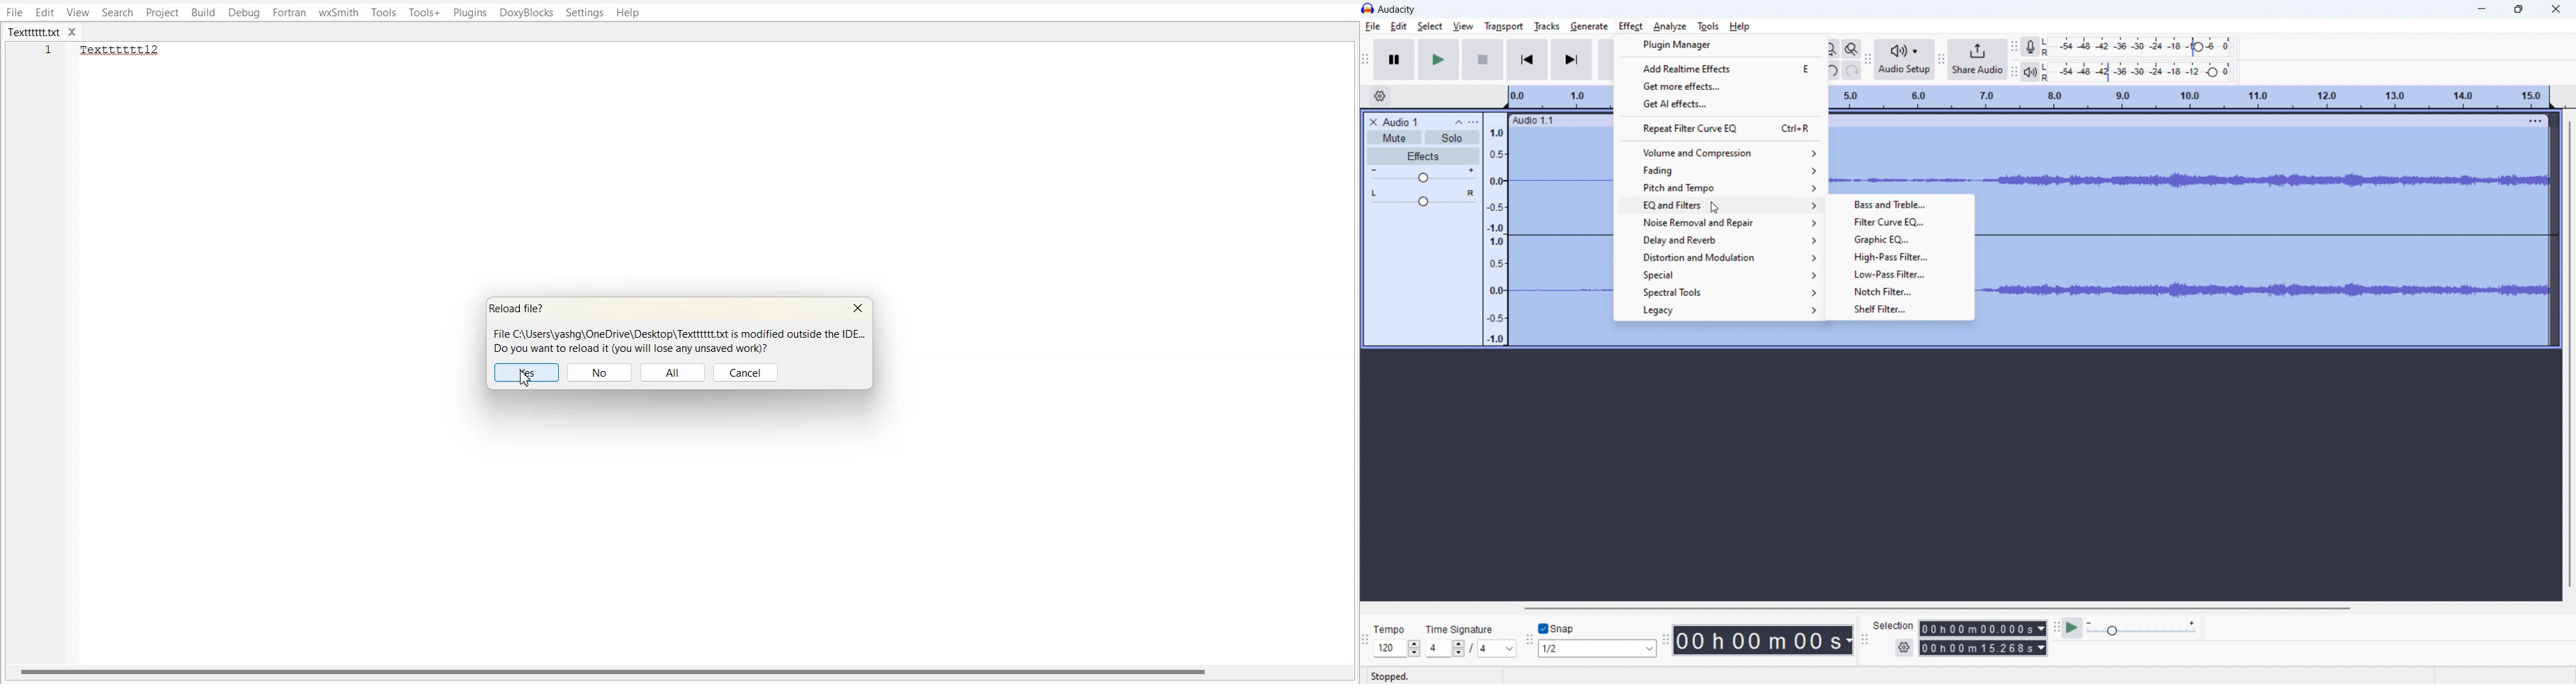  I want to click on time signature toolbar, so click(1366, 640).